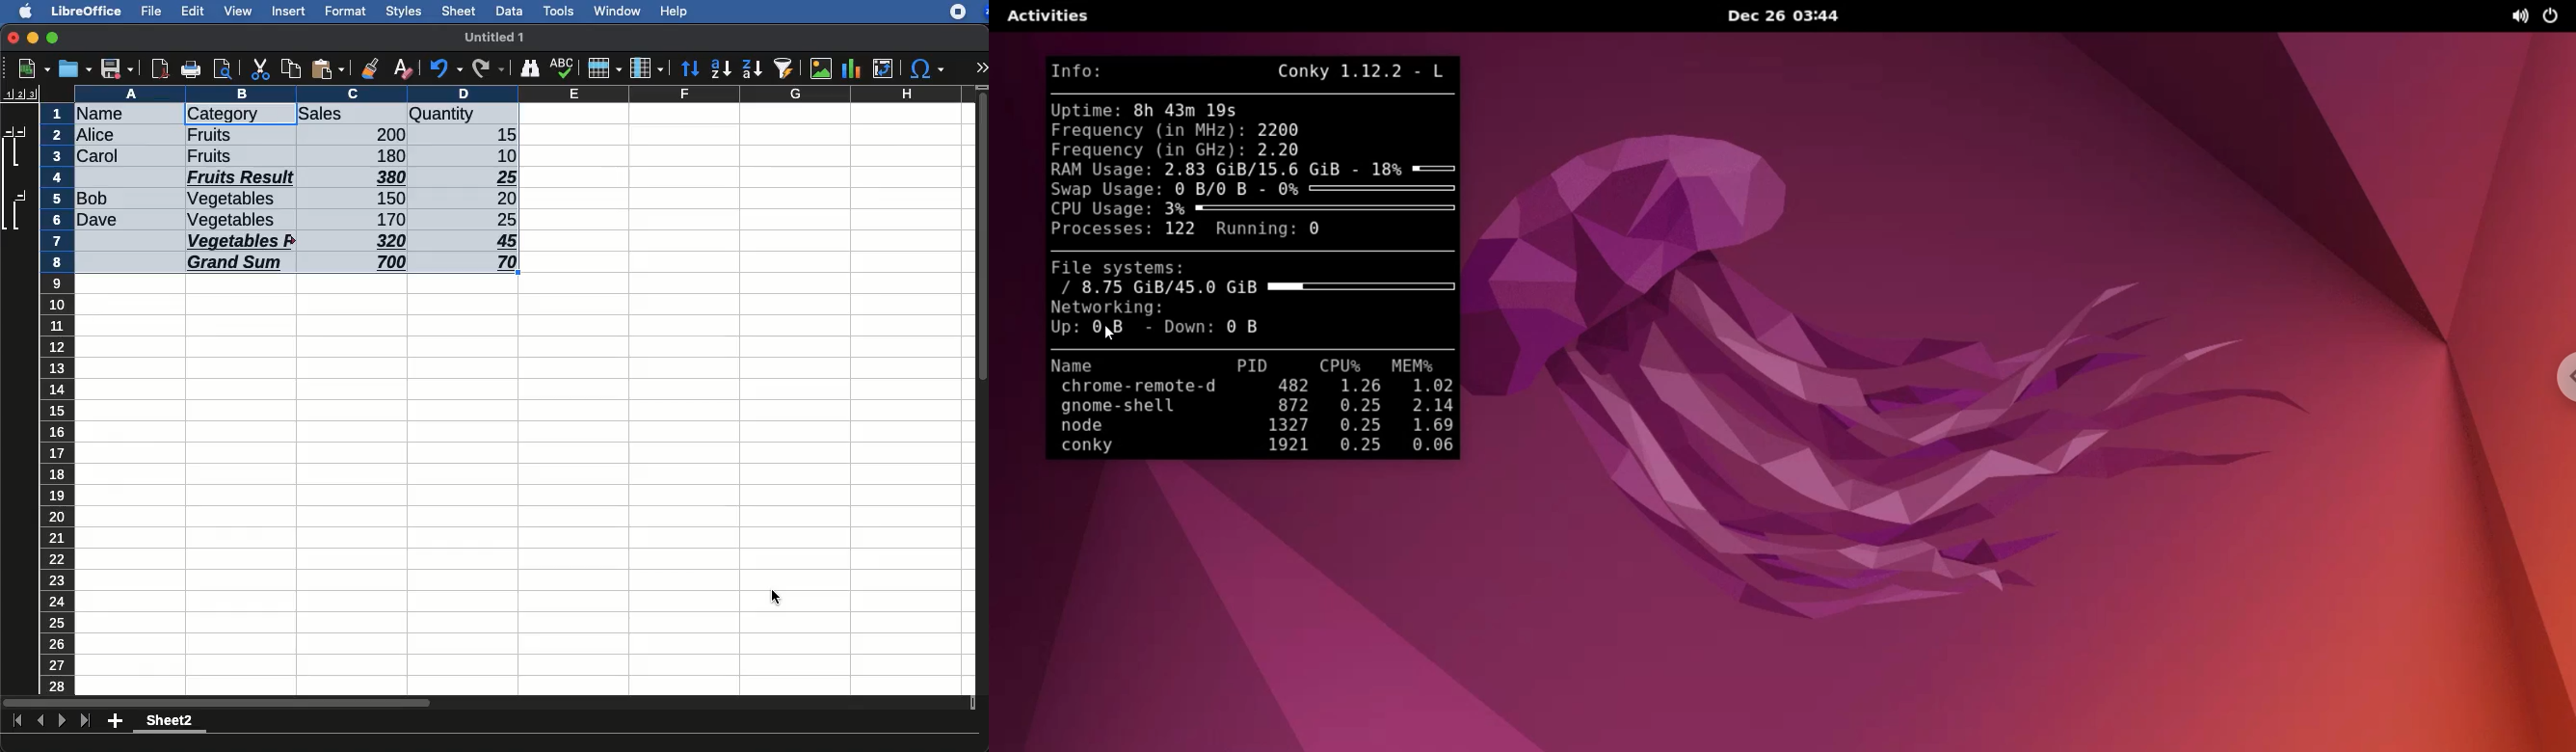  What do you see at coordinates (100, 220) in the screenshot?
I see `Dave` at bounding box center [100, 220].